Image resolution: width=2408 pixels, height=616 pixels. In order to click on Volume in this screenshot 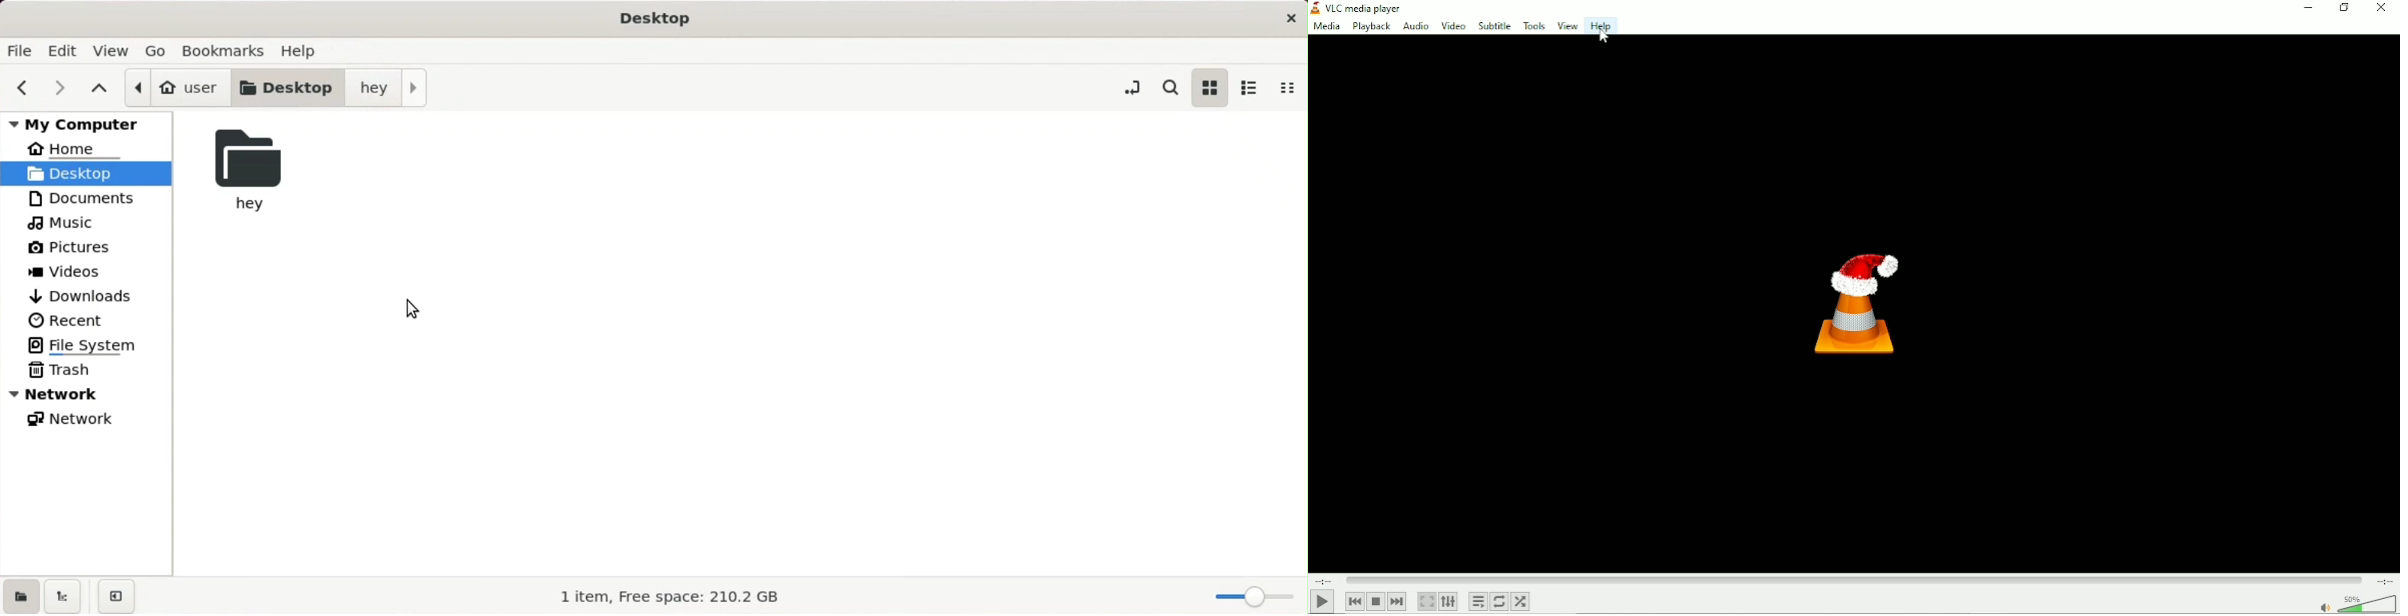, I will do `click(2368, 603)`.